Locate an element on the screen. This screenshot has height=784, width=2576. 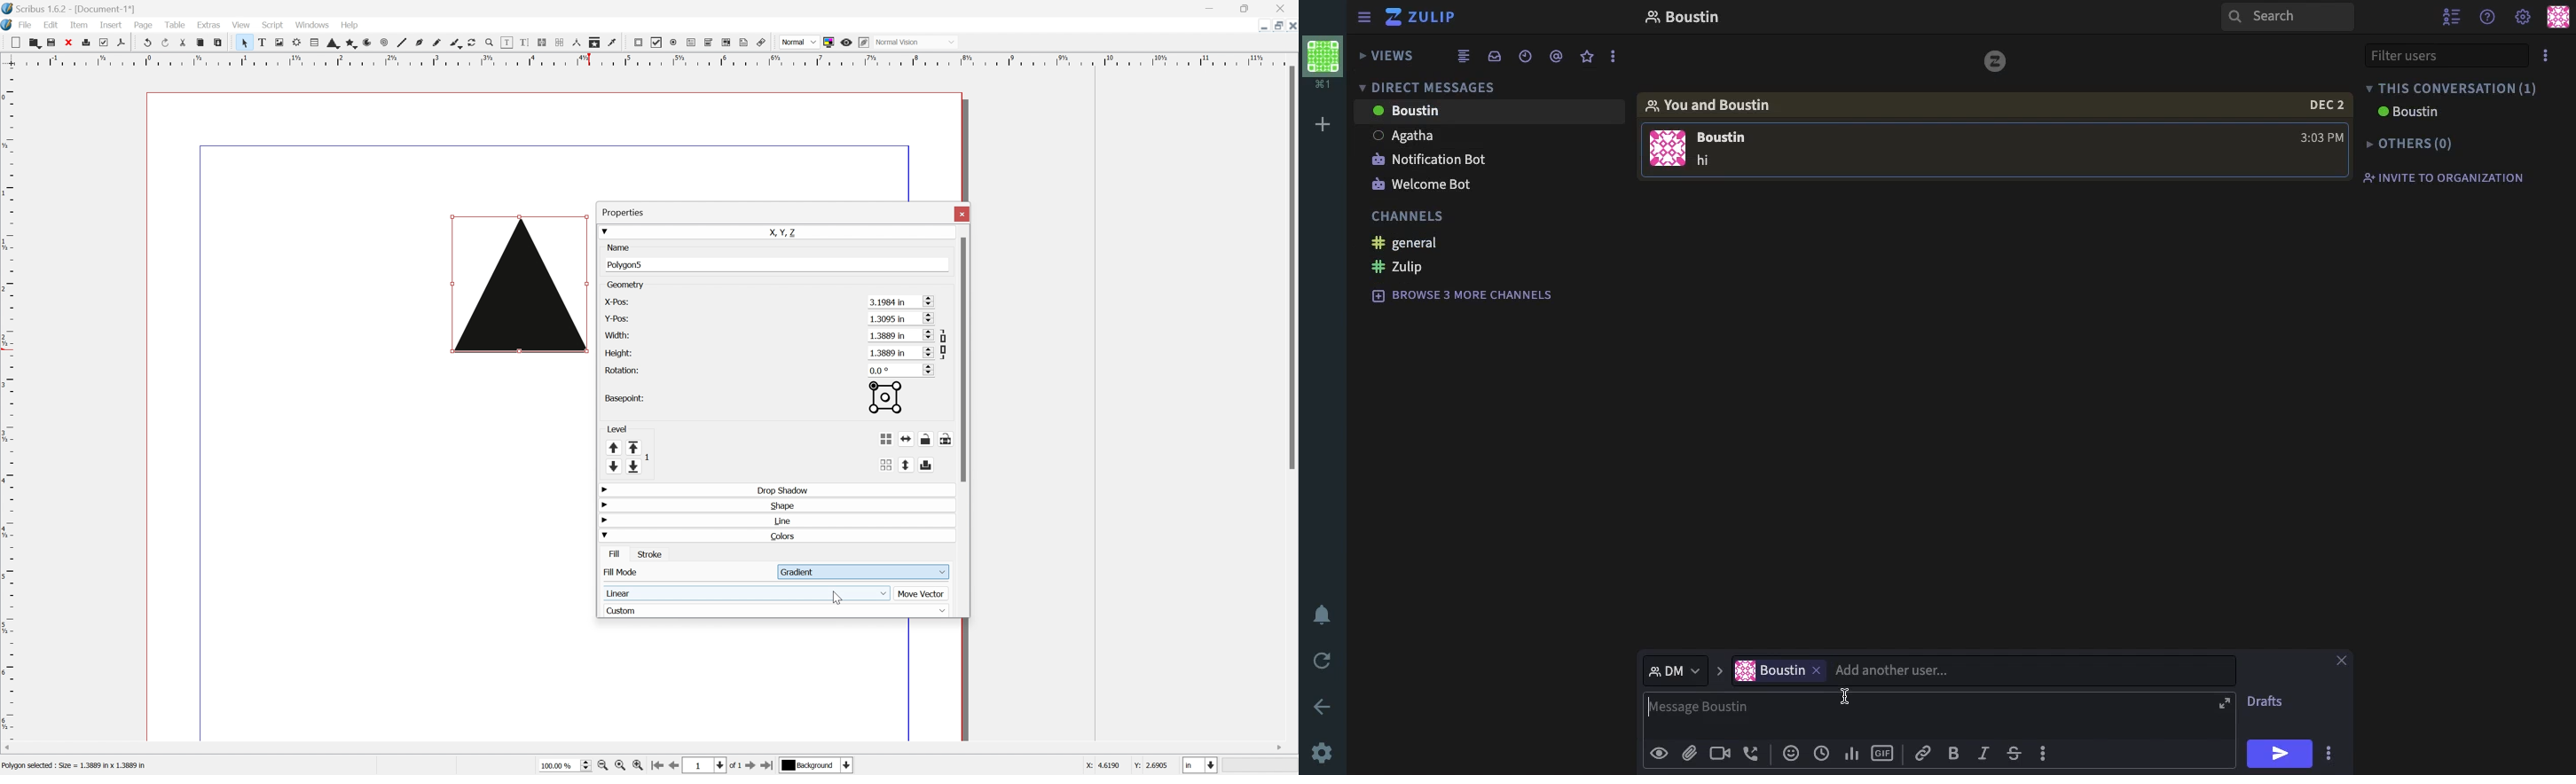
Item is located at coordinates (77, 25).